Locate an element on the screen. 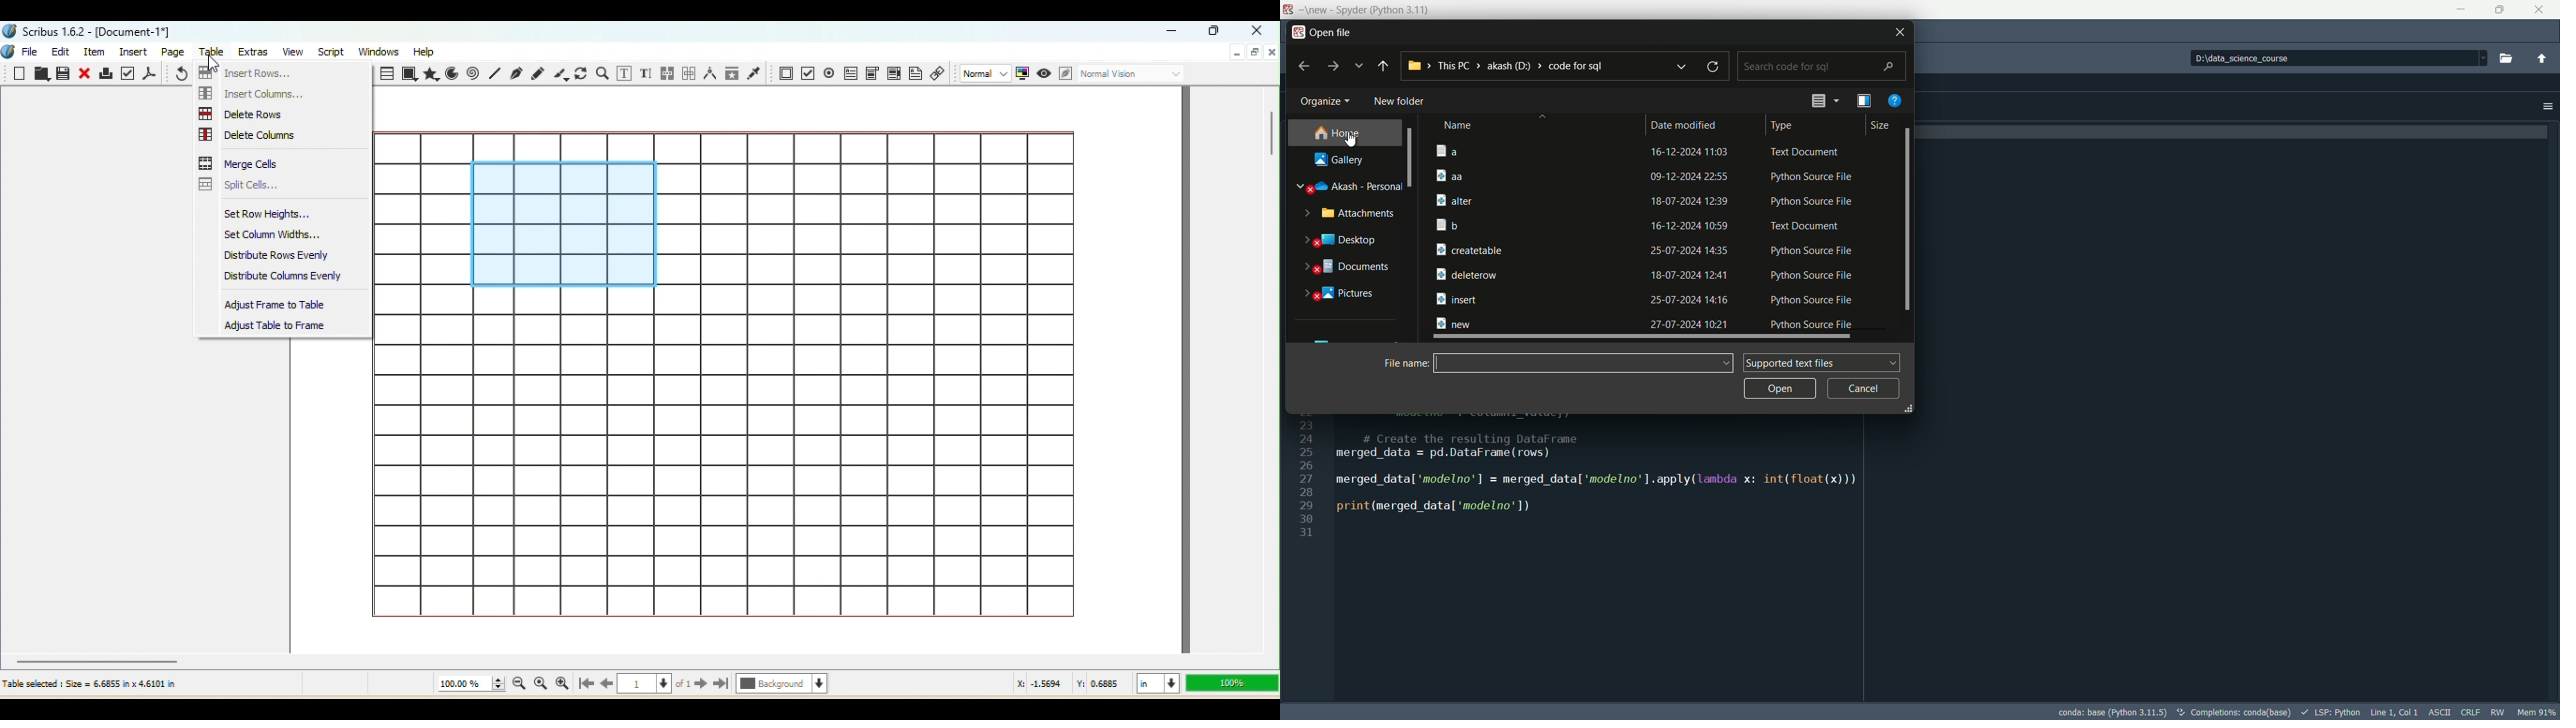 This screenshot has width=2576, height=728. Vertical Scroll bar is located at coordinates (1412, 158).